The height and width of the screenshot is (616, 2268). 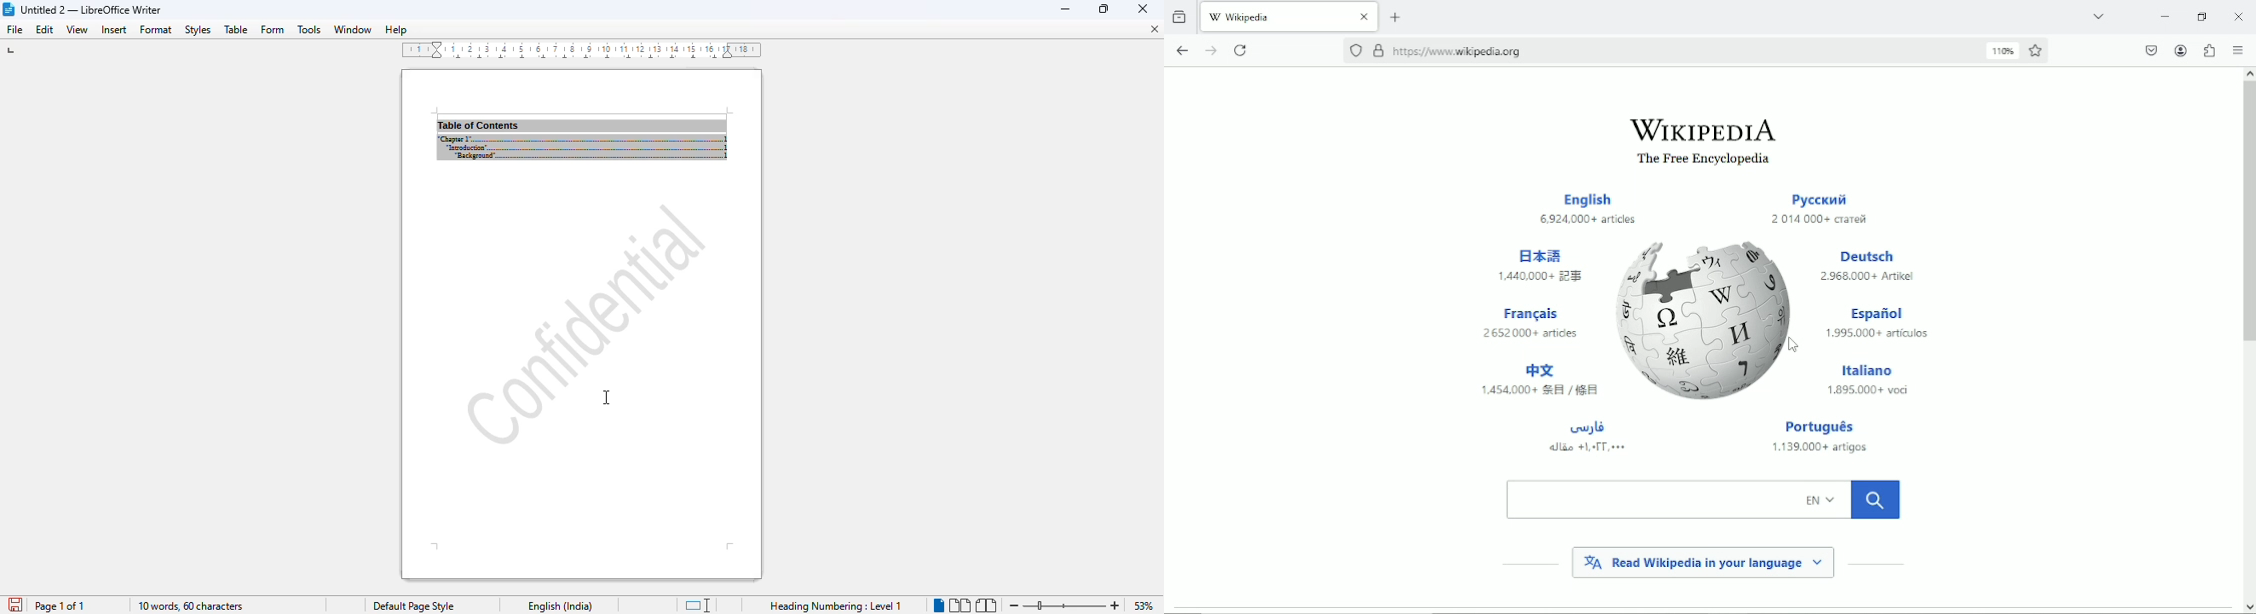 I want to click on document, so click(x=582, y=125).